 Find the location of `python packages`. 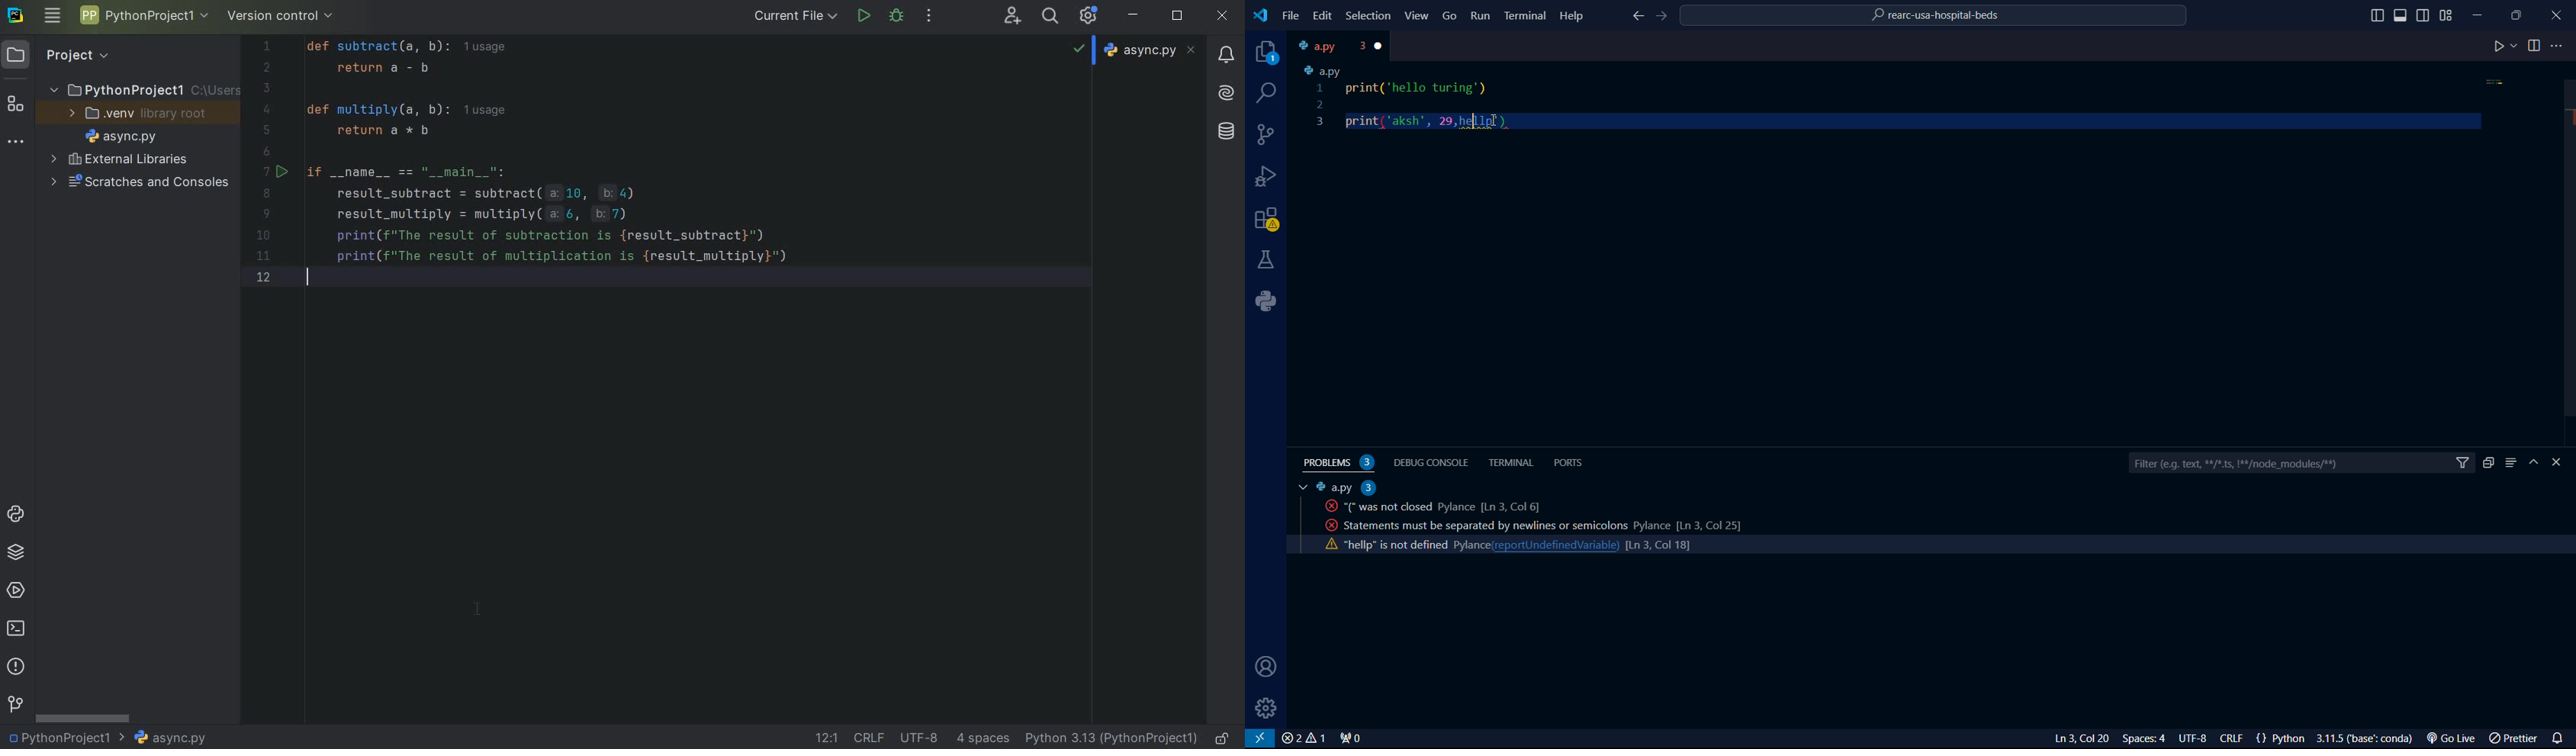

python packages is located at coordinates (17, 551).